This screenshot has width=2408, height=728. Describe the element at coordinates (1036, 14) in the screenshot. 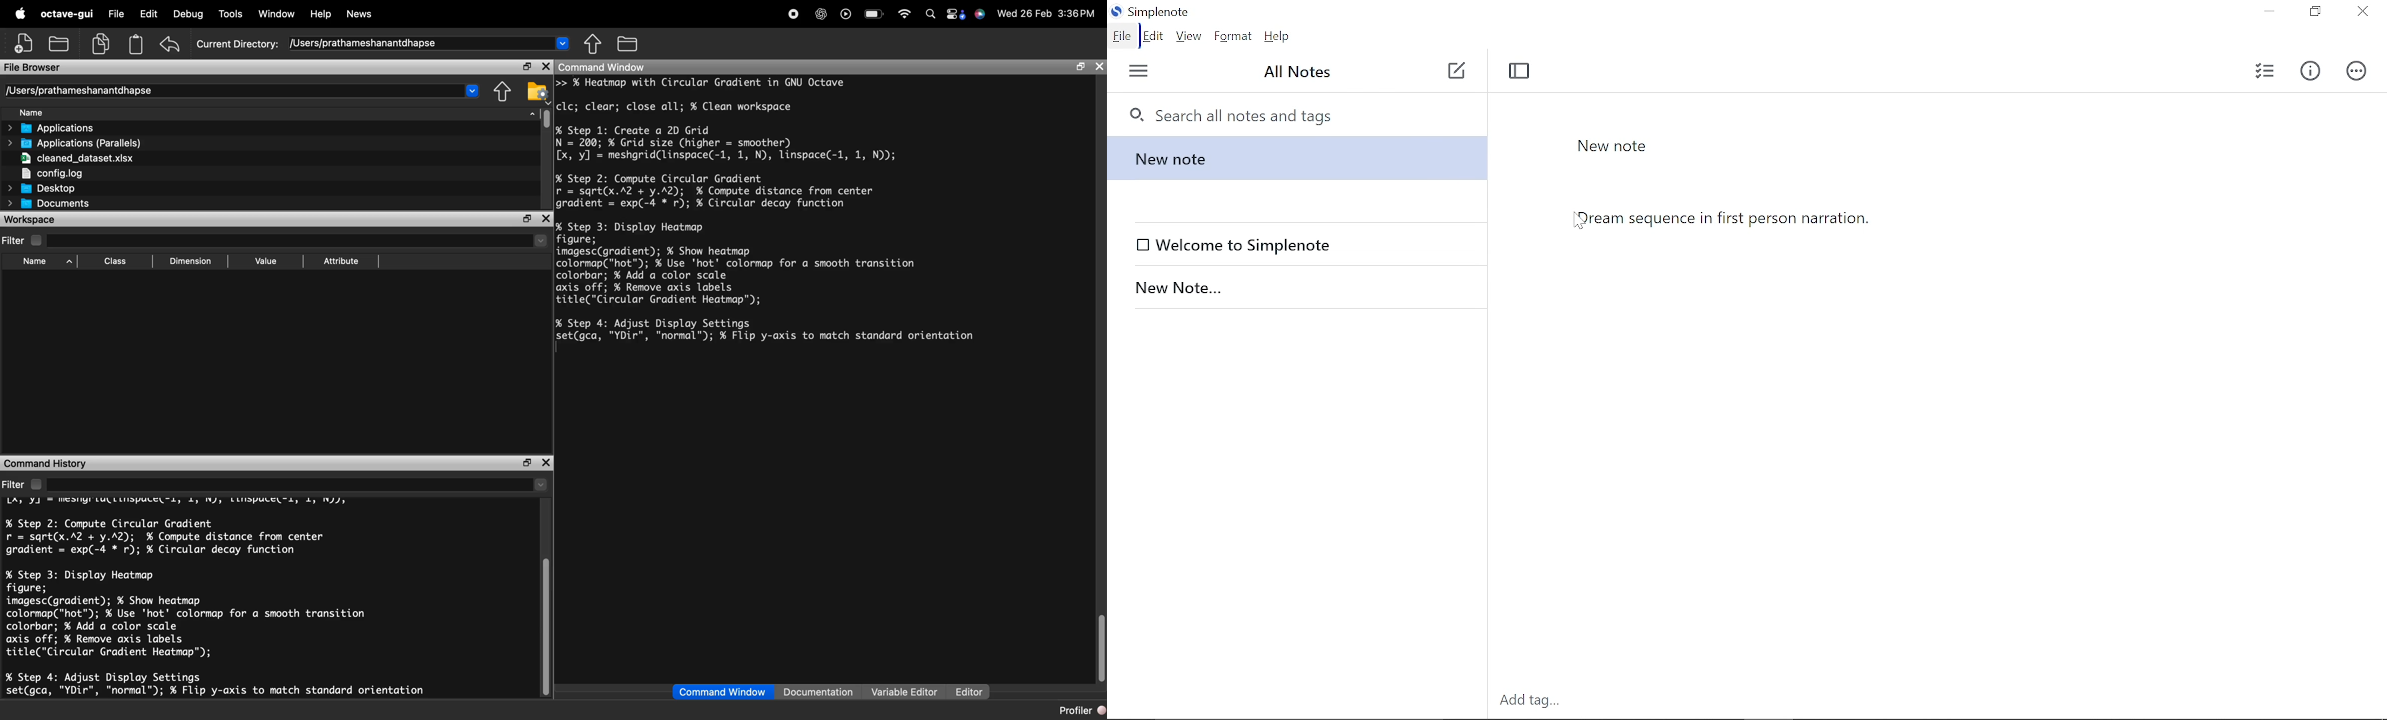

I see `26 Feb` at that location.